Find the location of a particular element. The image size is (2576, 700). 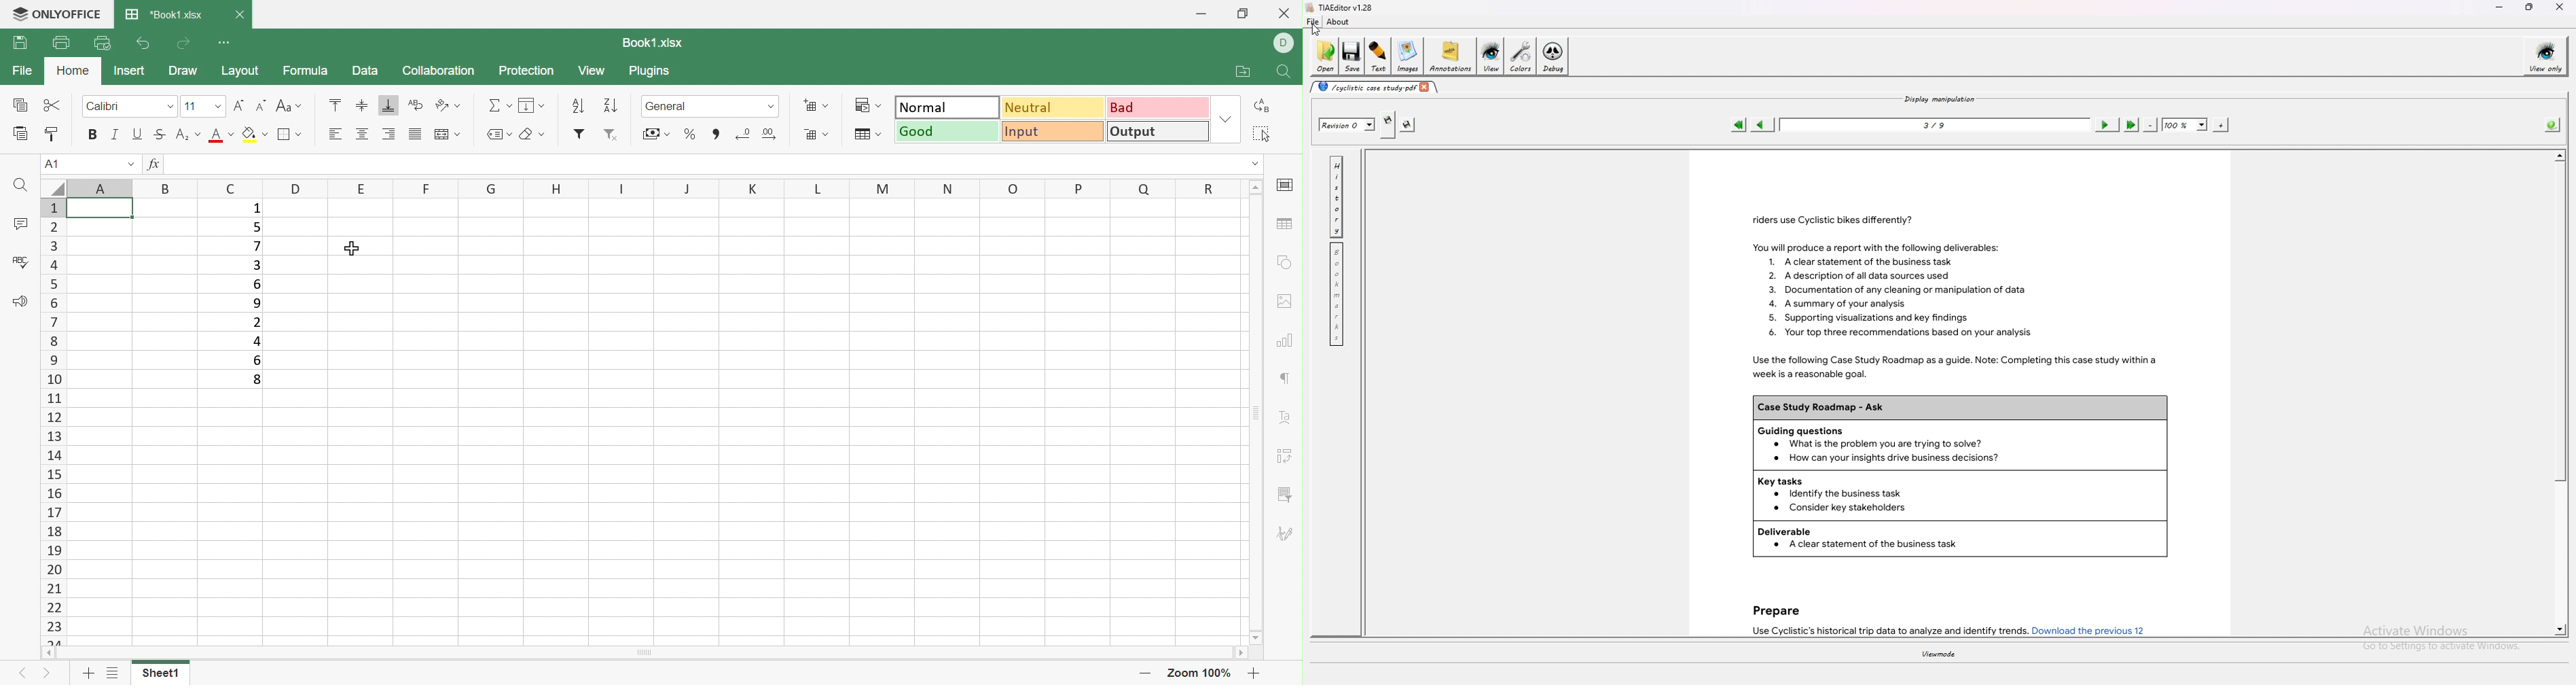

Orientation is located at coordinates (448, 105).